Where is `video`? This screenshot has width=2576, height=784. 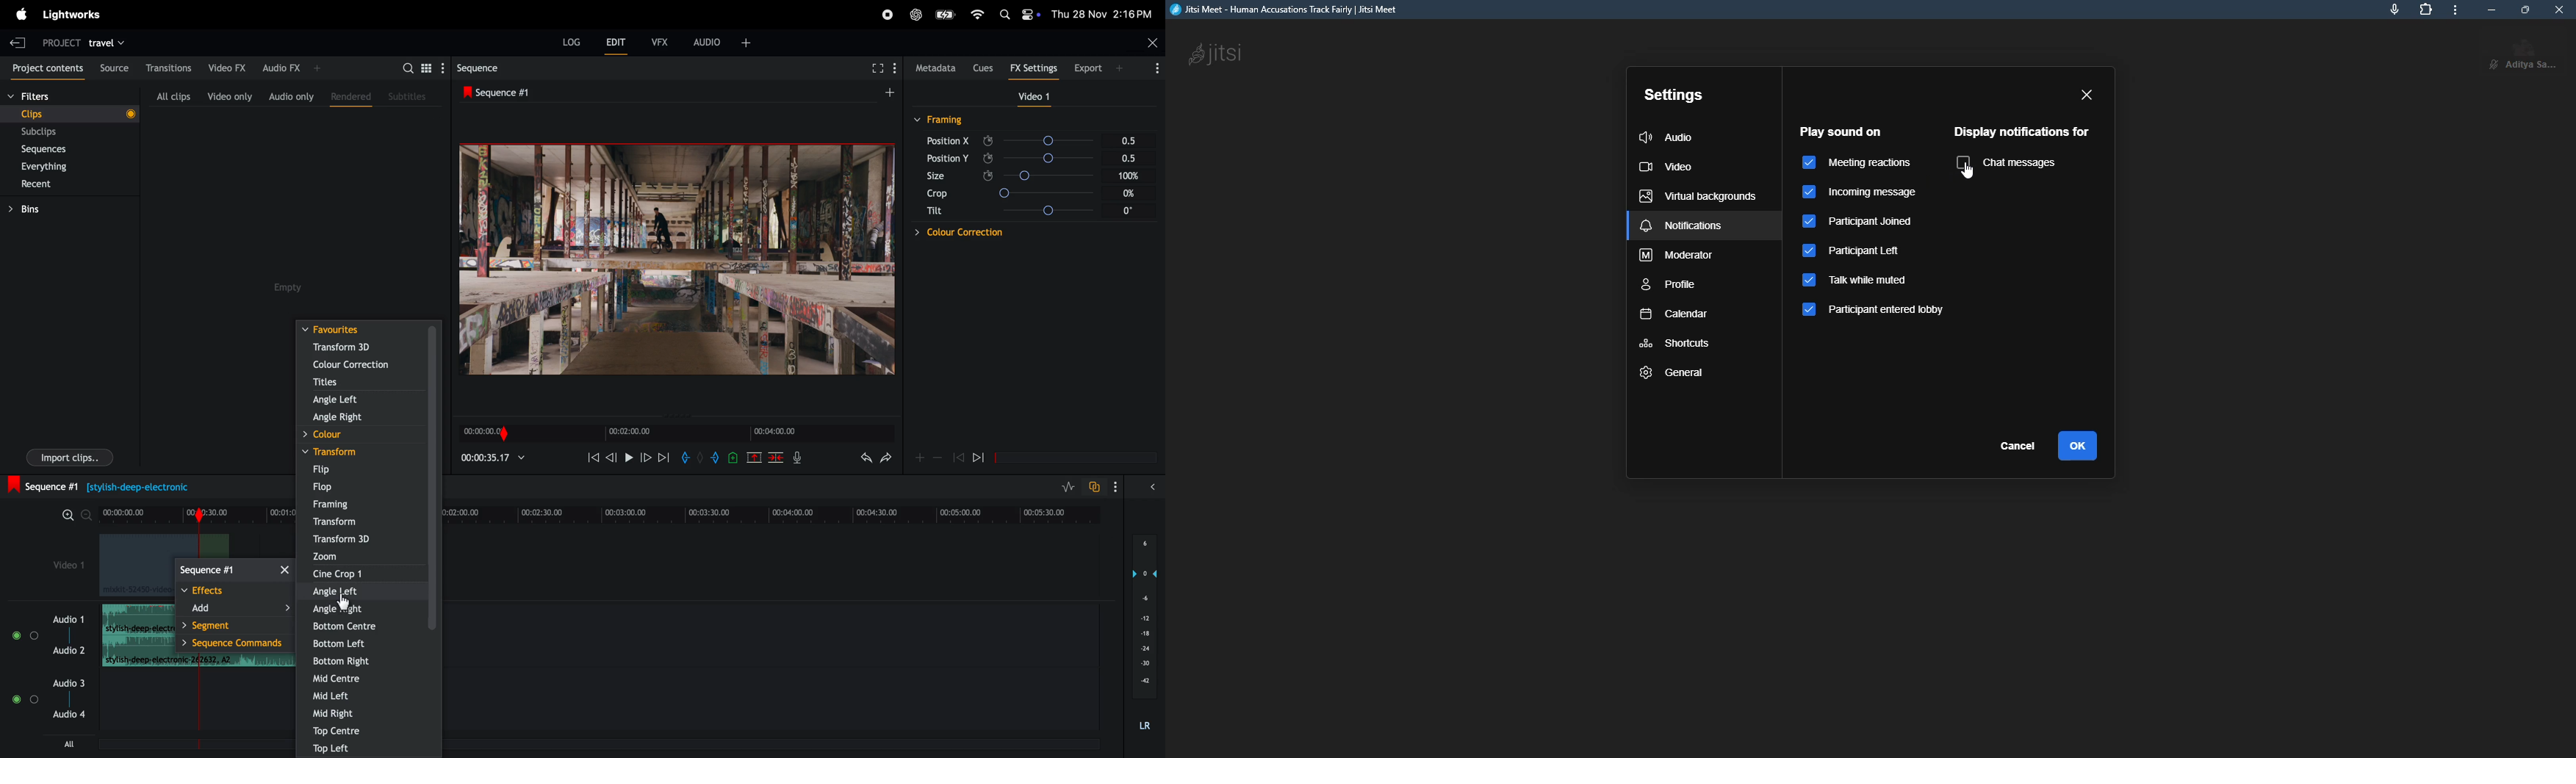
video is located at coordinates (1030, 97).